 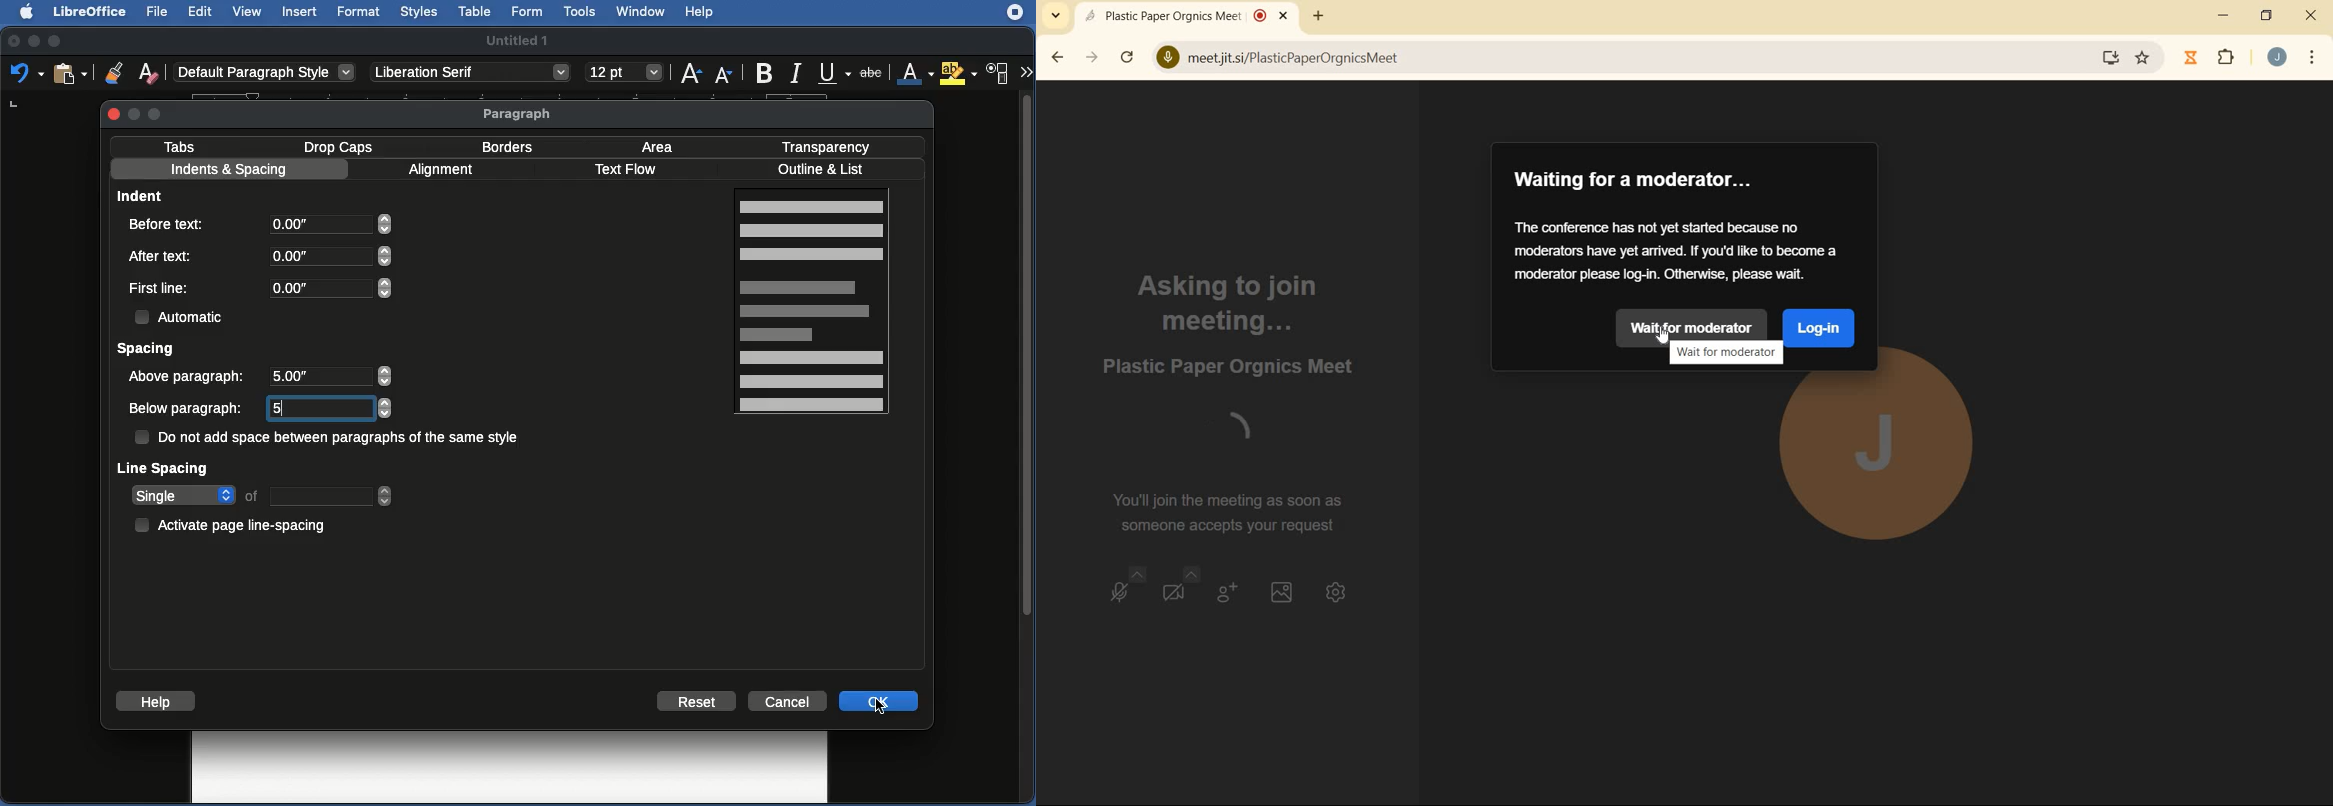 What do you see at coordinates (529, 13) in the screenshot?
I see `Form` at bounding box center [529, 13].